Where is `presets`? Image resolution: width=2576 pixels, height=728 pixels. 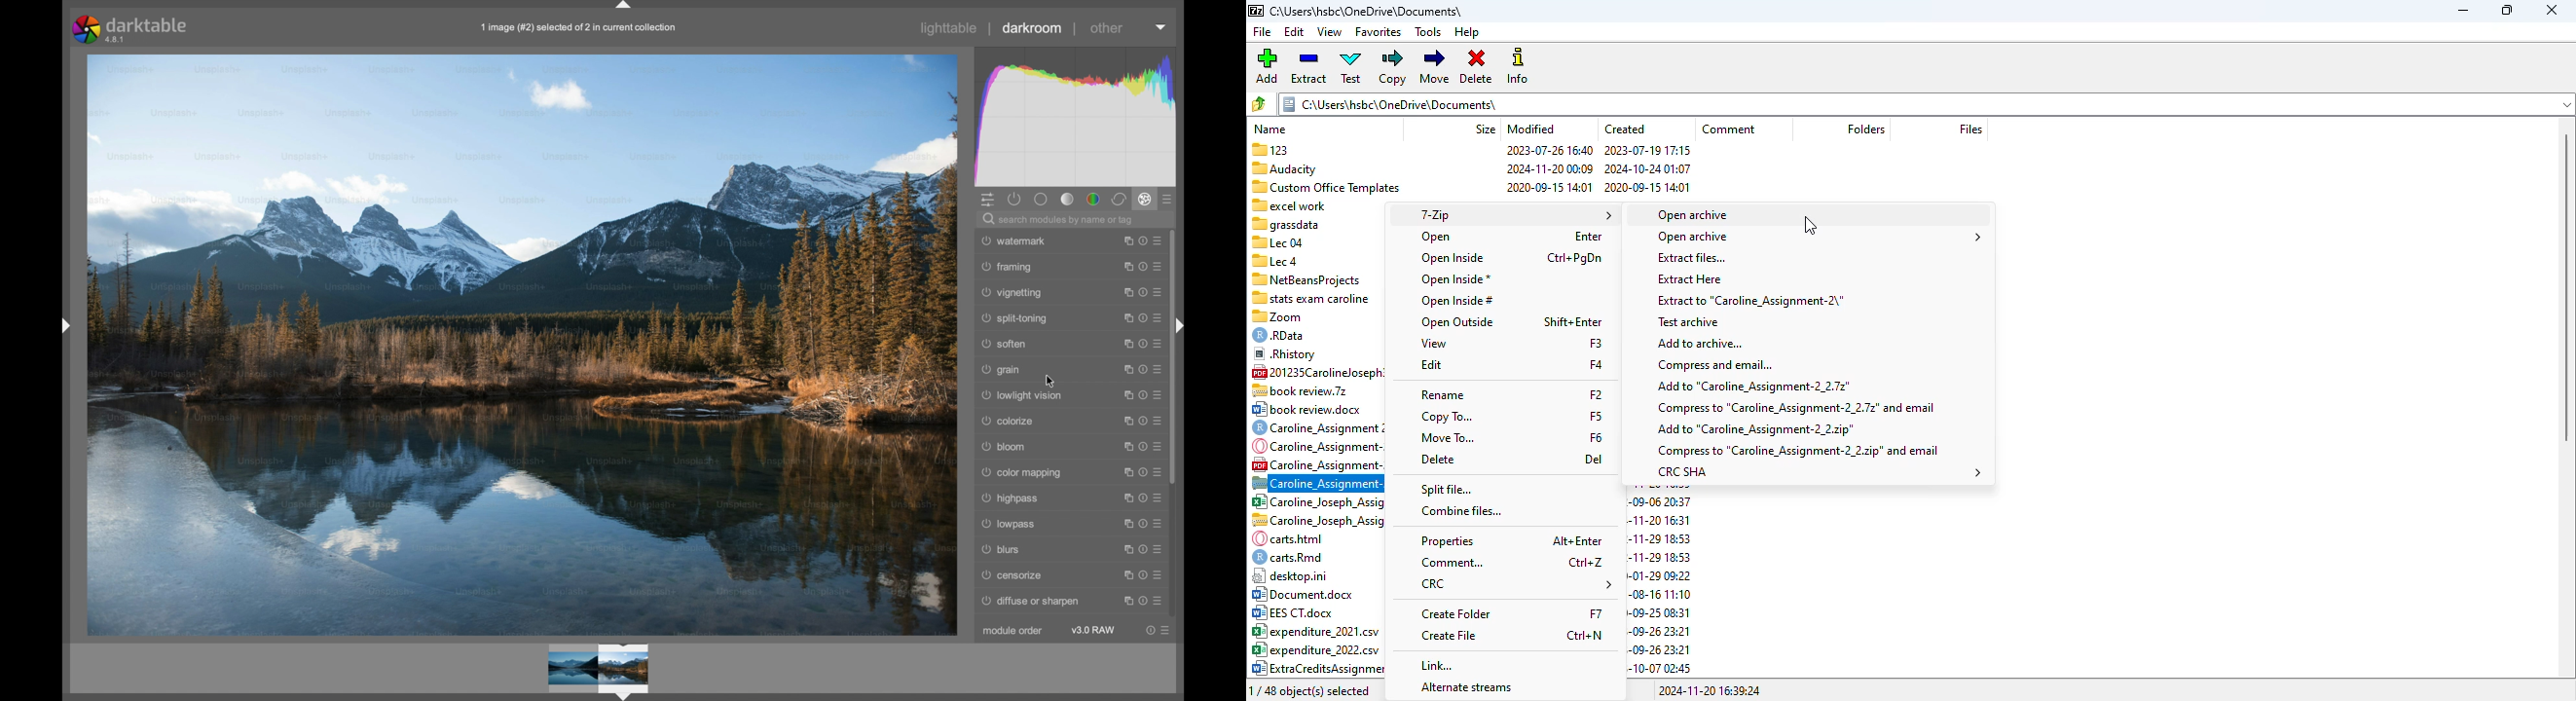
presets is located at coordinates (1160, 369).